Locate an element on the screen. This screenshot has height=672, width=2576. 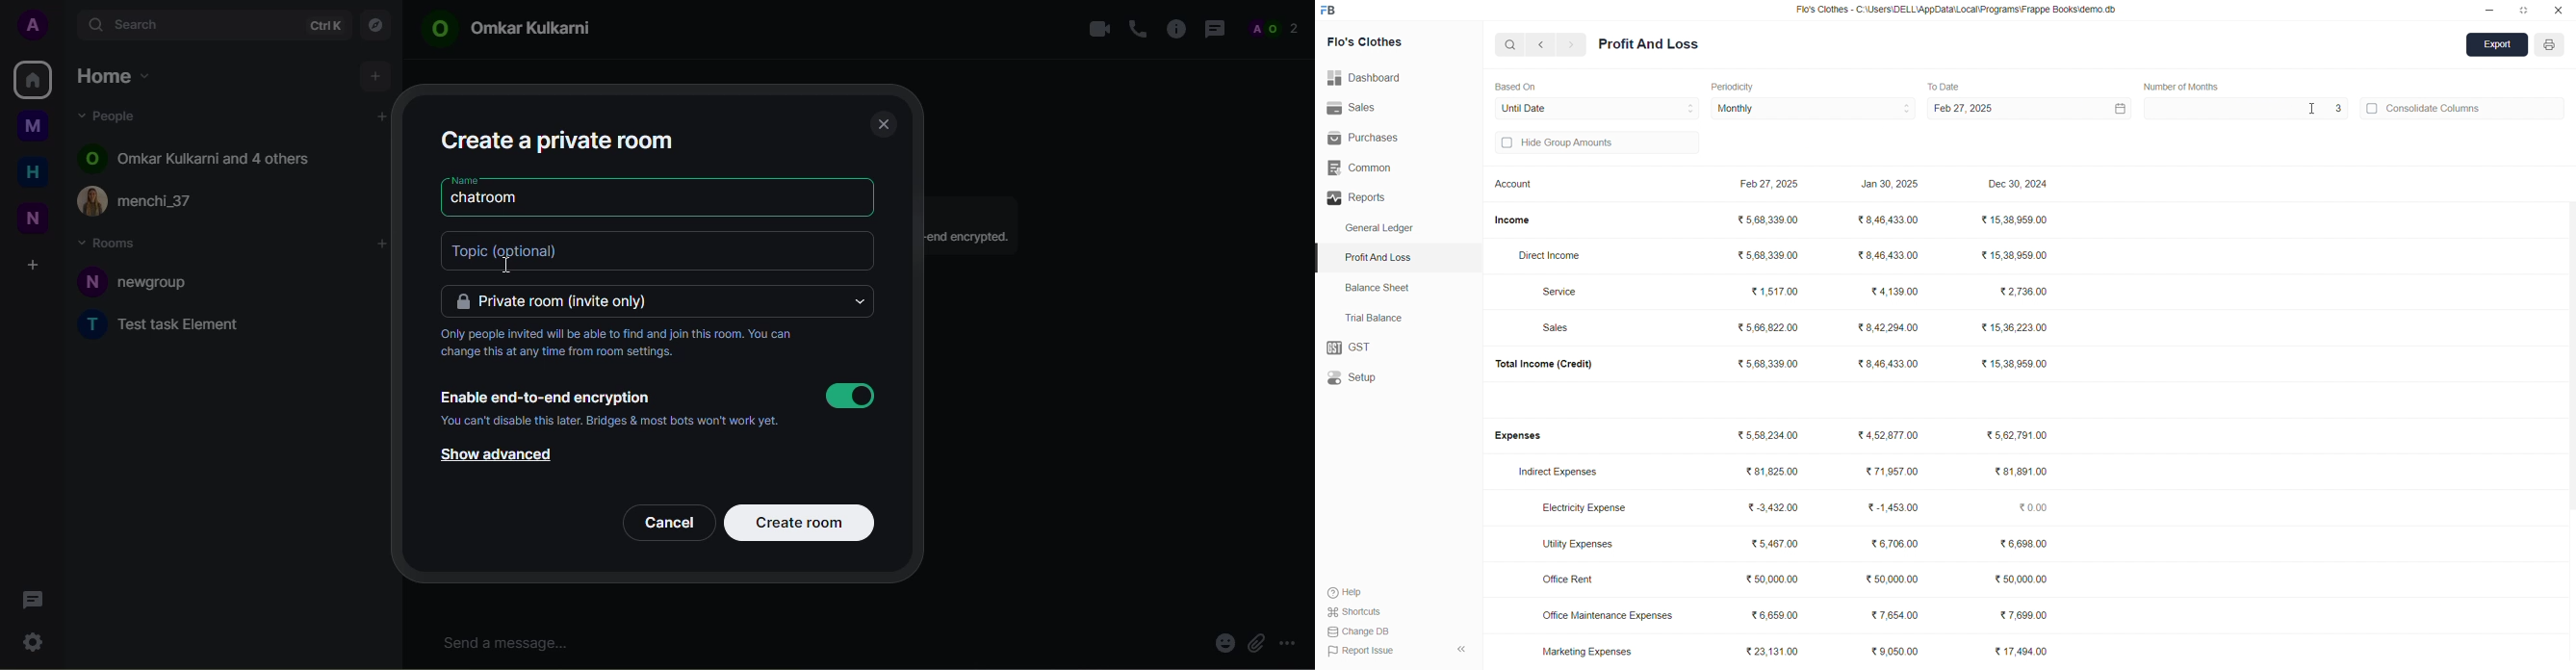
Office Maintenance Expenses is located at coordinates (1608, 615).